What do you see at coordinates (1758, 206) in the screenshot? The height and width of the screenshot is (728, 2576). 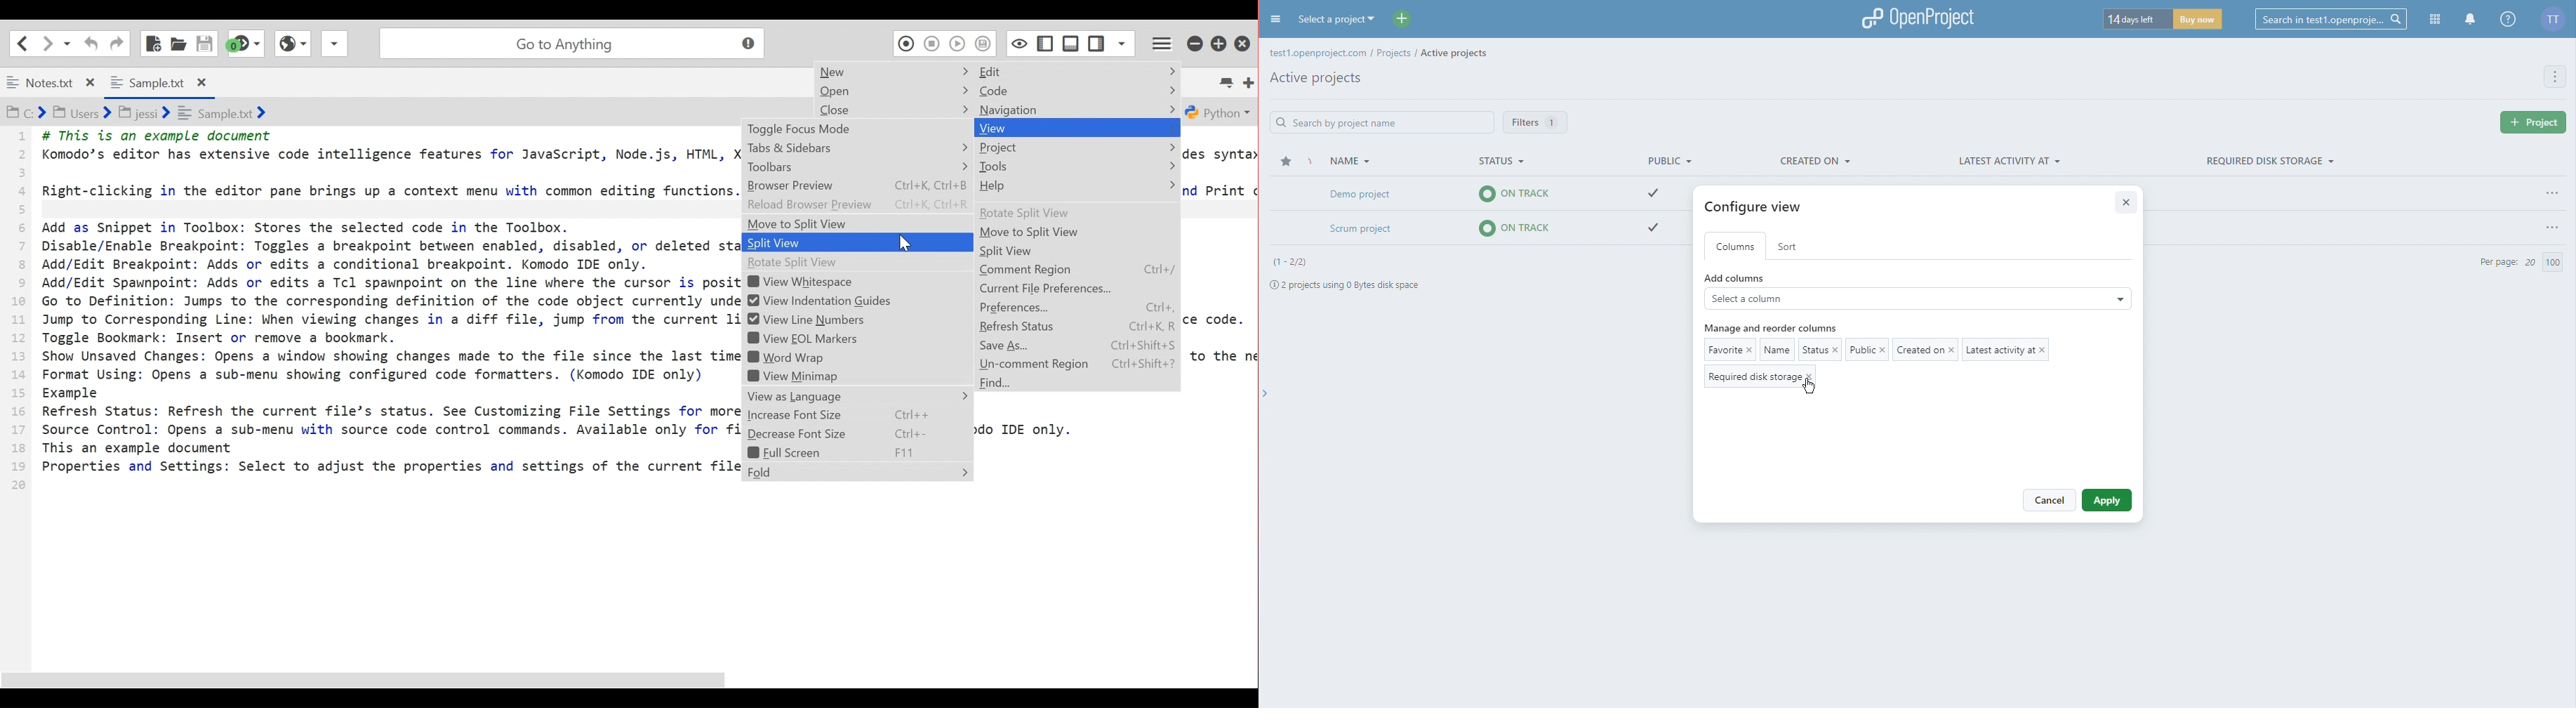 I see `Configure view` at bounding box center [1758, 206].